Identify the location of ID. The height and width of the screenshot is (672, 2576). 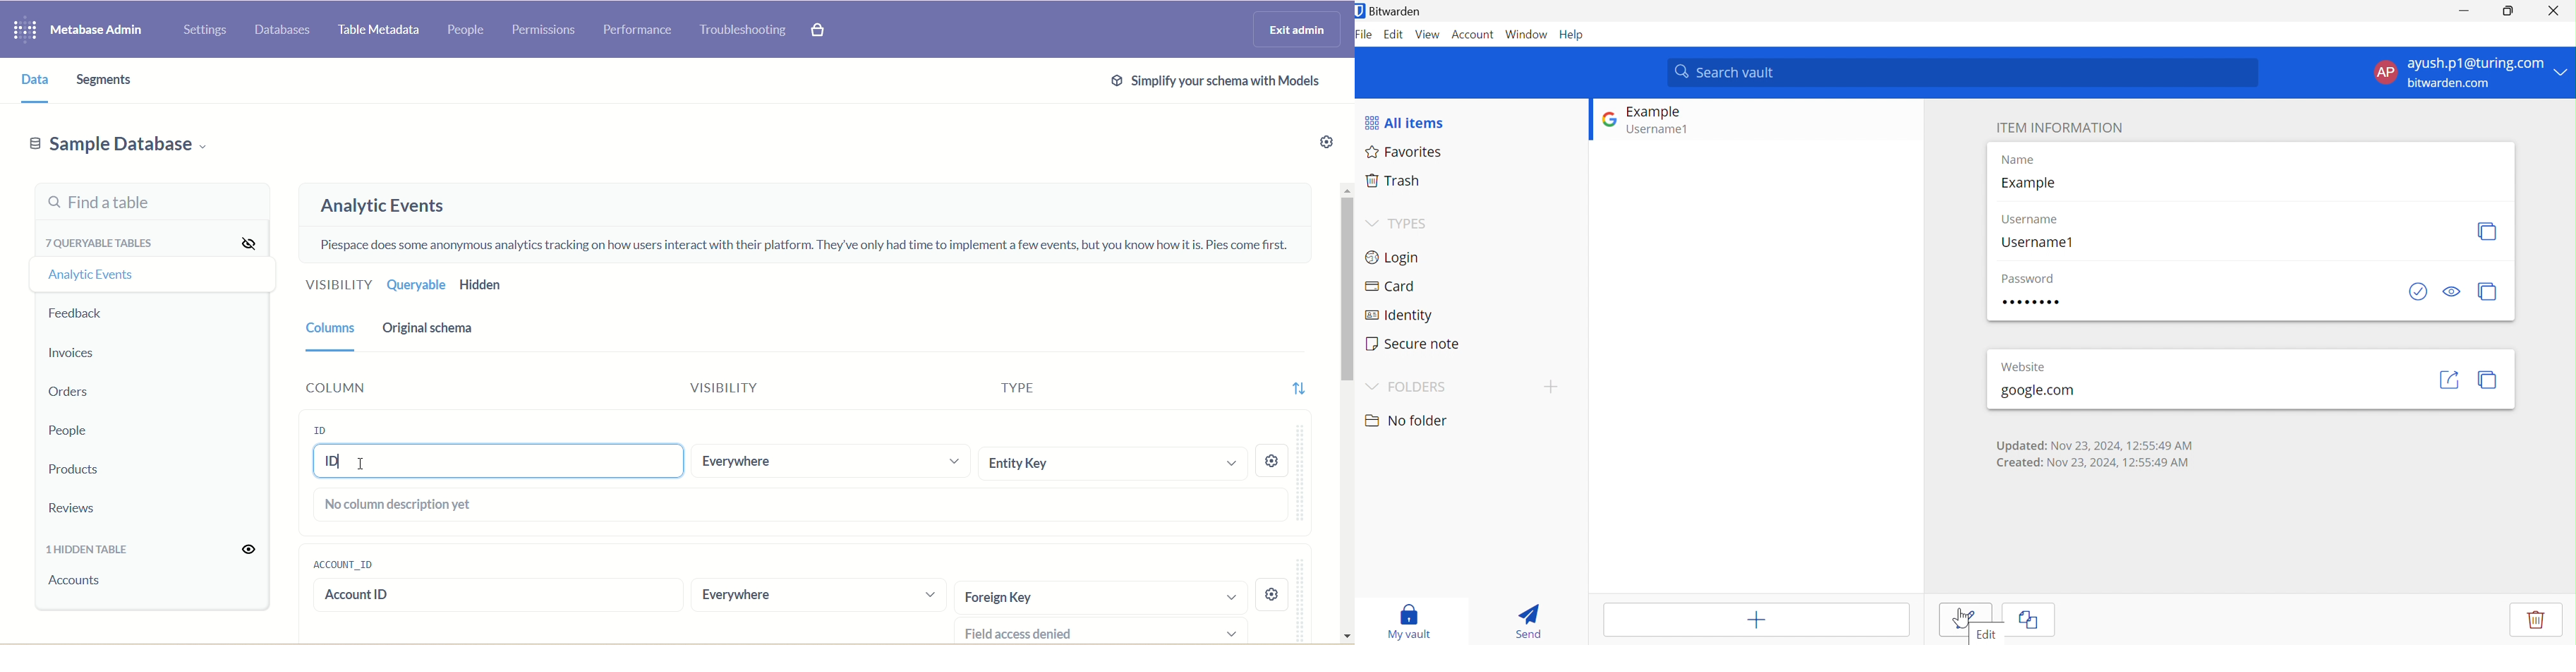
(497, 462).